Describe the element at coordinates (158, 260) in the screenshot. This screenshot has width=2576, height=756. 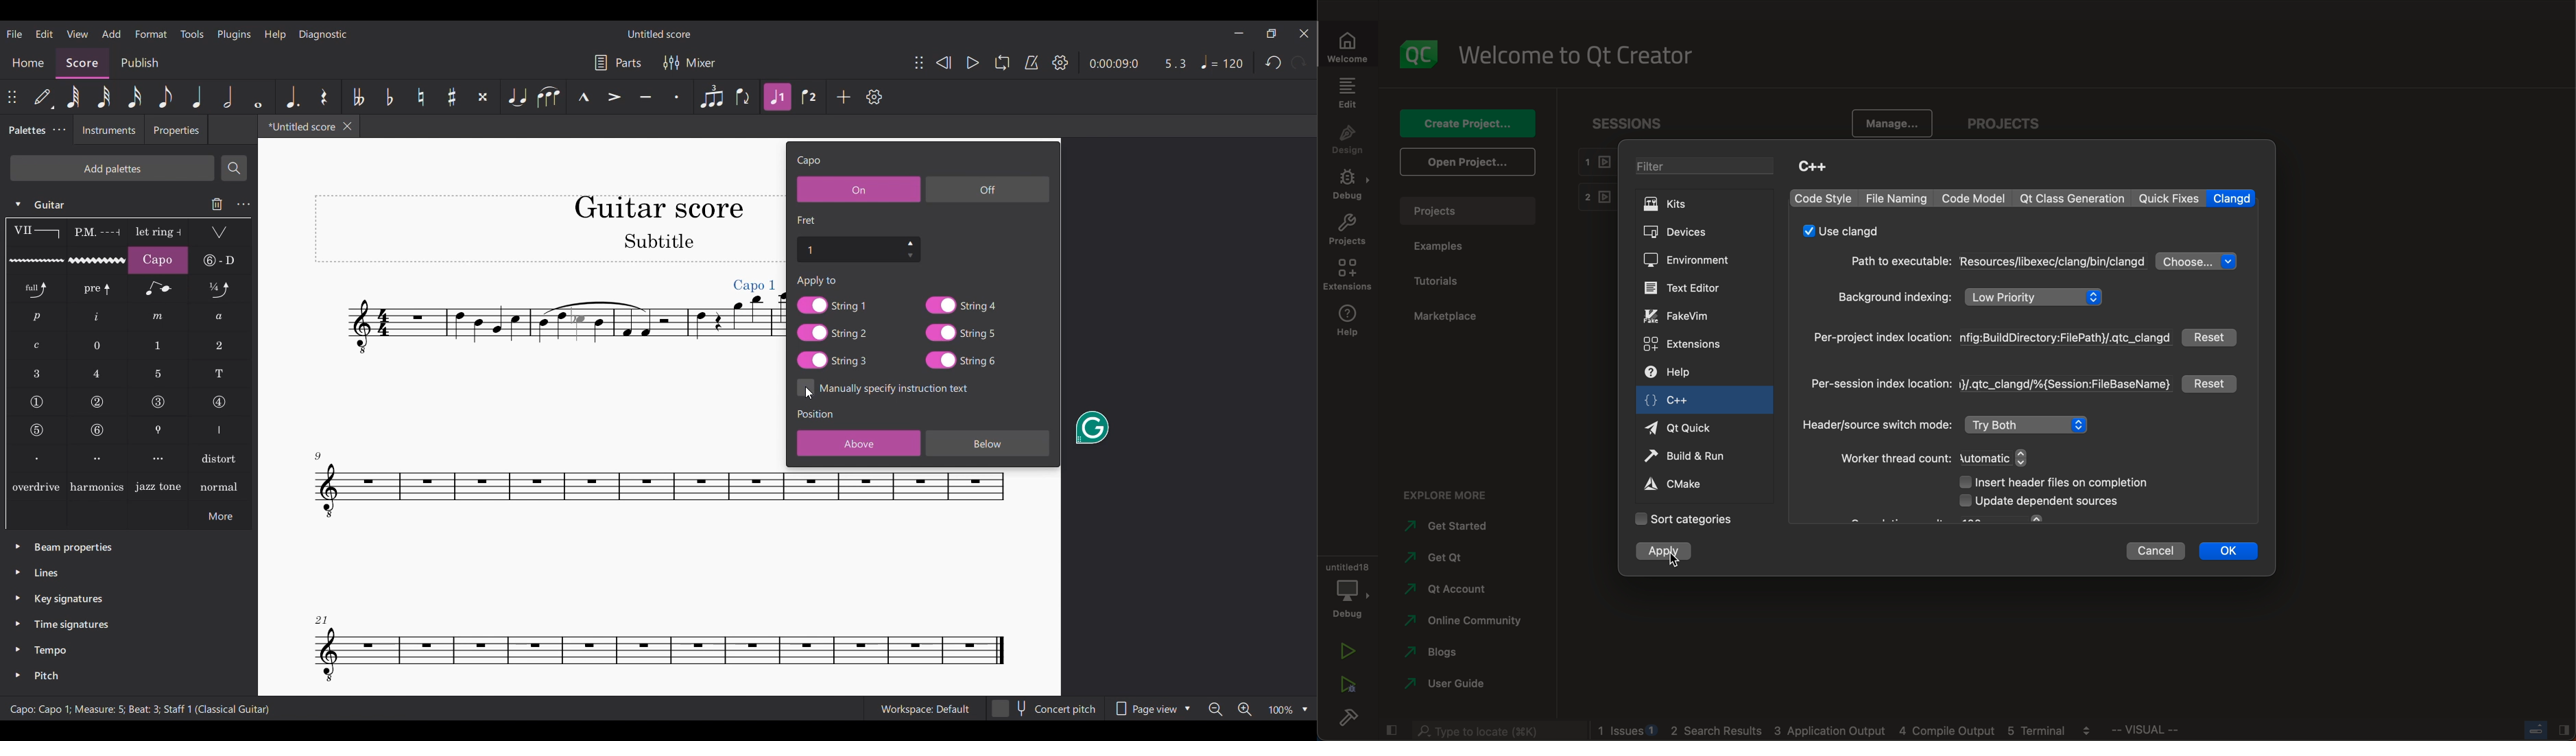
I see `Capo` at that location.